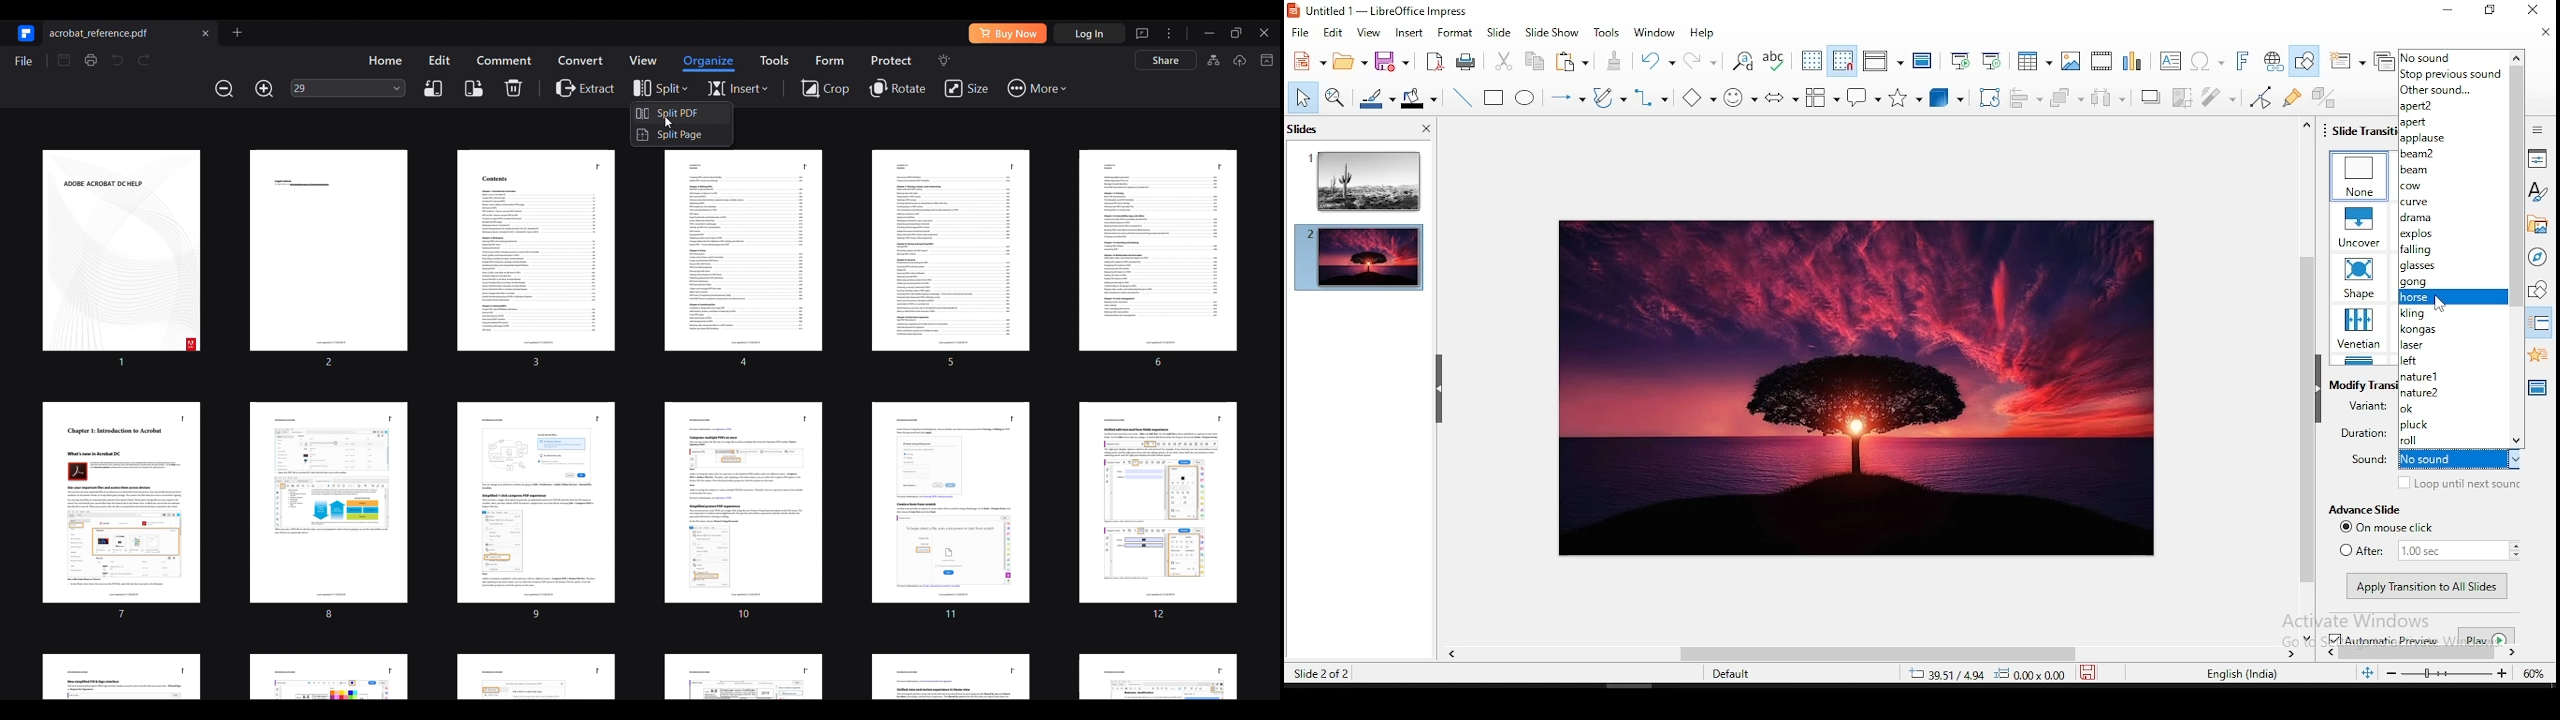 This screenshot has height=728, width=2576. What do you see at coordinates (2543, 32) in the screenshot?
I see `close` at bounding box center [2543, 32].